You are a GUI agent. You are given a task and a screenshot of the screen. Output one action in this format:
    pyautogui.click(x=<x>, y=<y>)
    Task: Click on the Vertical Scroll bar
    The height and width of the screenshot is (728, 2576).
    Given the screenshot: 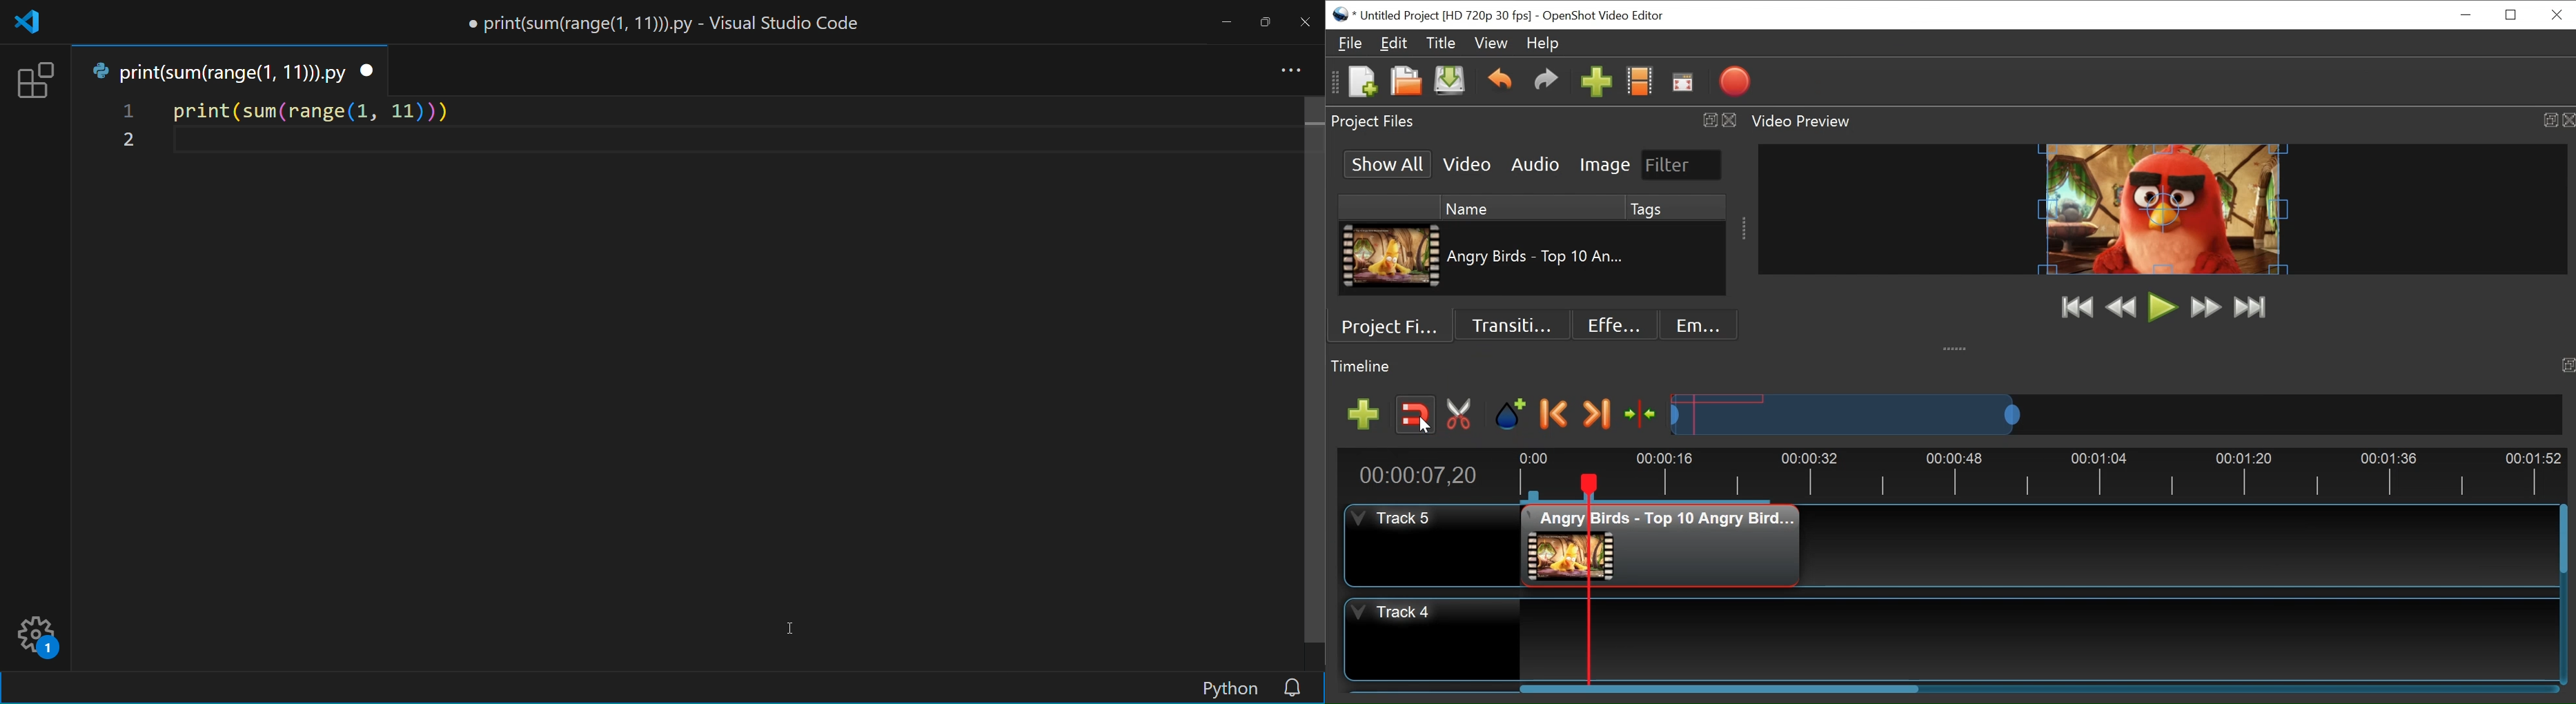 What is the action you would take?
    pyautogui.click(x=2560, y=538)
    